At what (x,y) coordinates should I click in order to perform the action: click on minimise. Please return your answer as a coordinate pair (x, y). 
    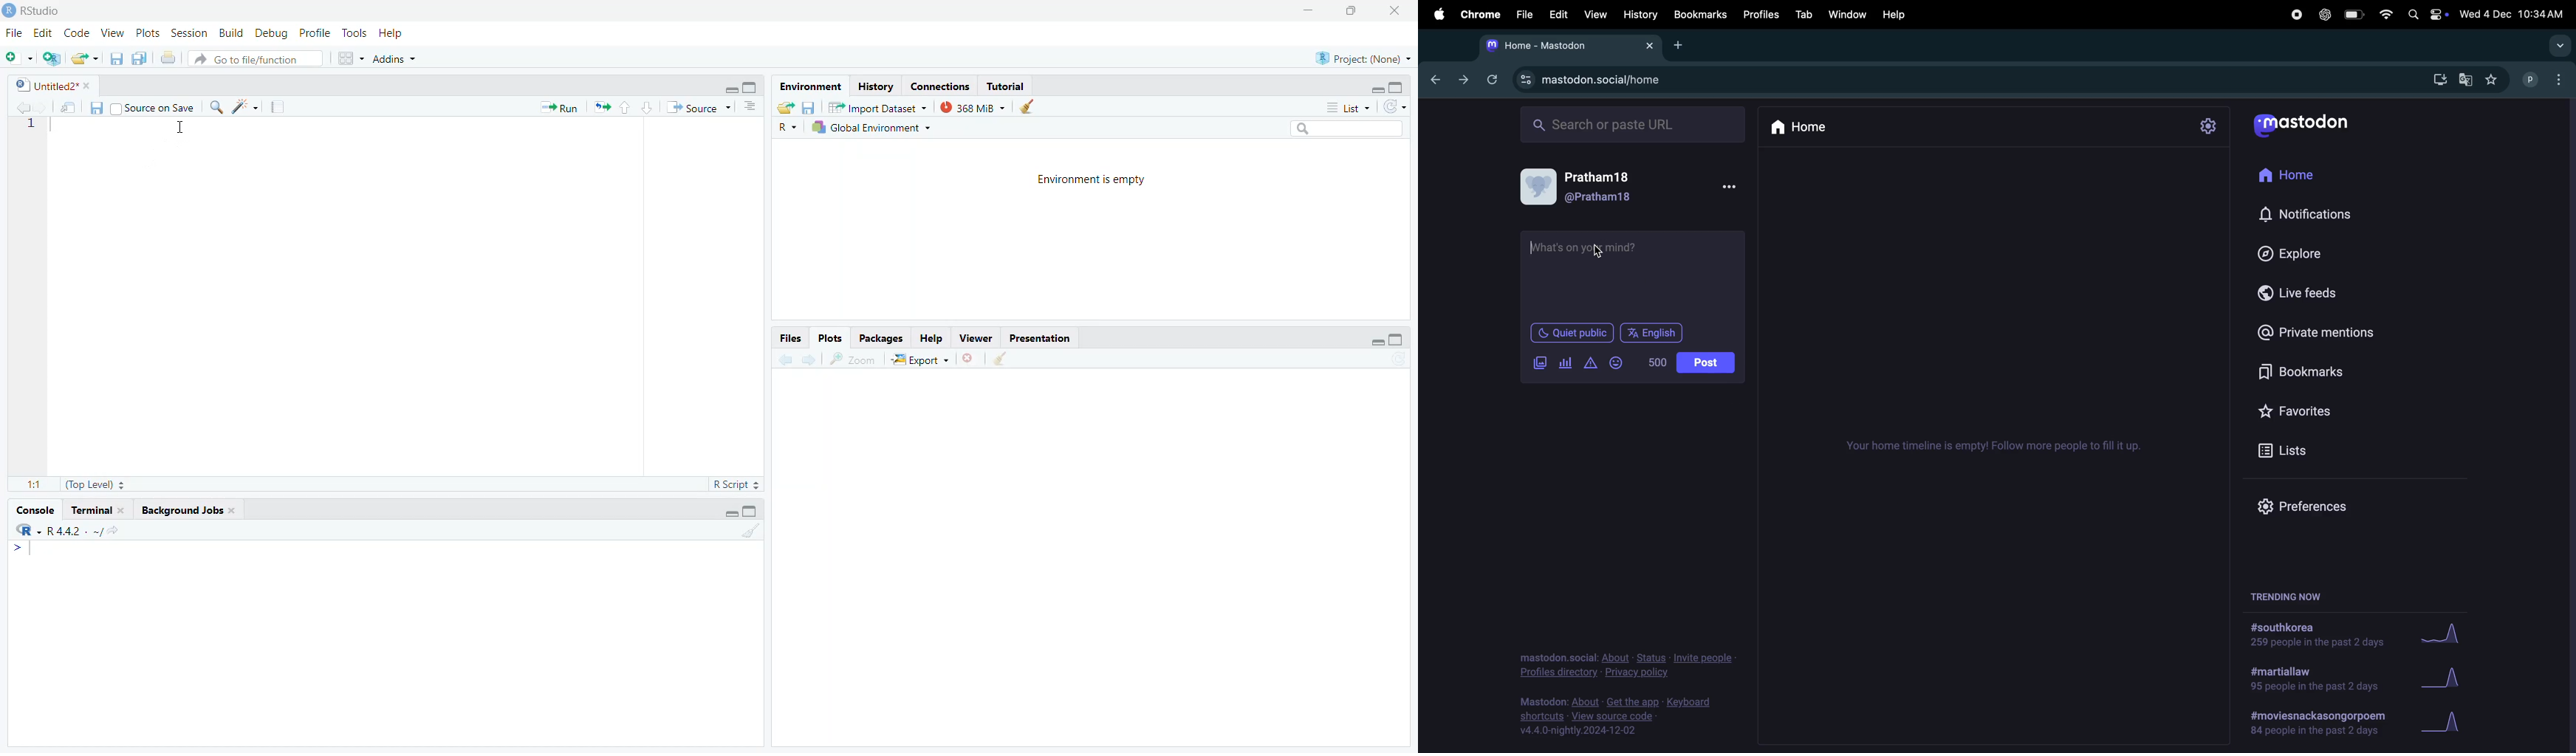
    Looking at the image, I should click on (1376, 342).